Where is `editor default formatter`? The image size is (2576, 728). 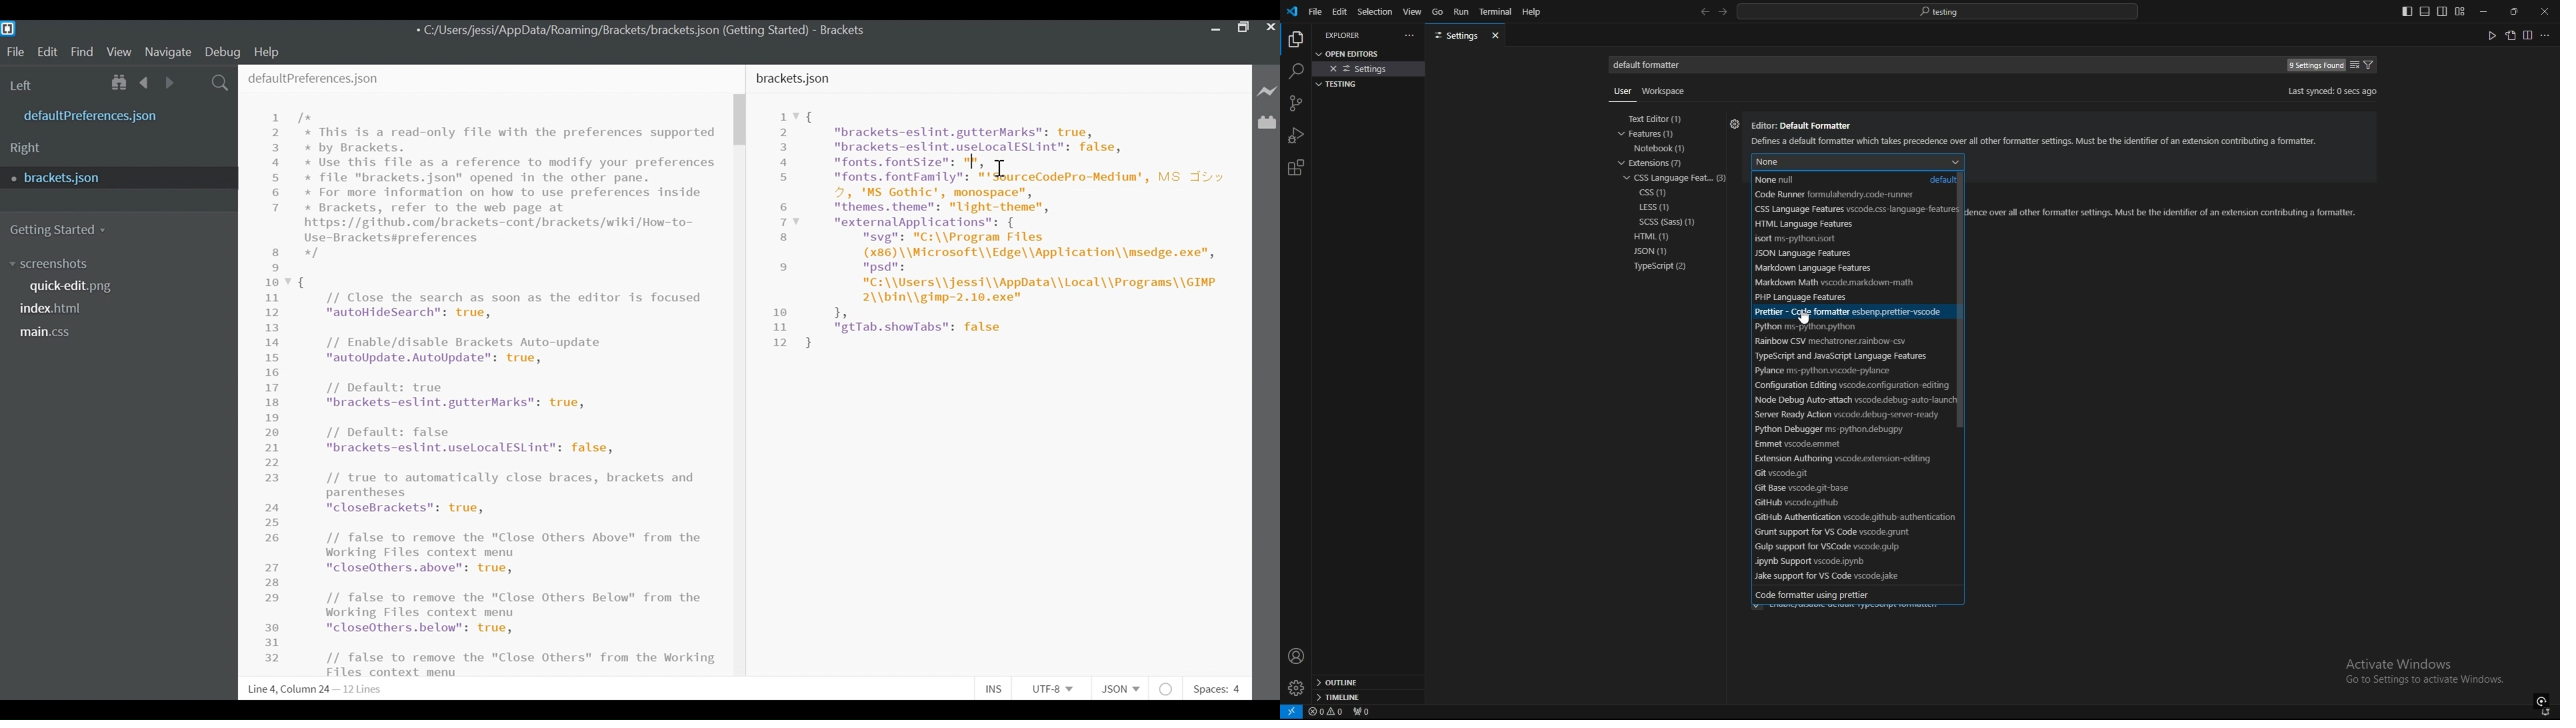 editor default formatter is located at coordinates (2037, 135).